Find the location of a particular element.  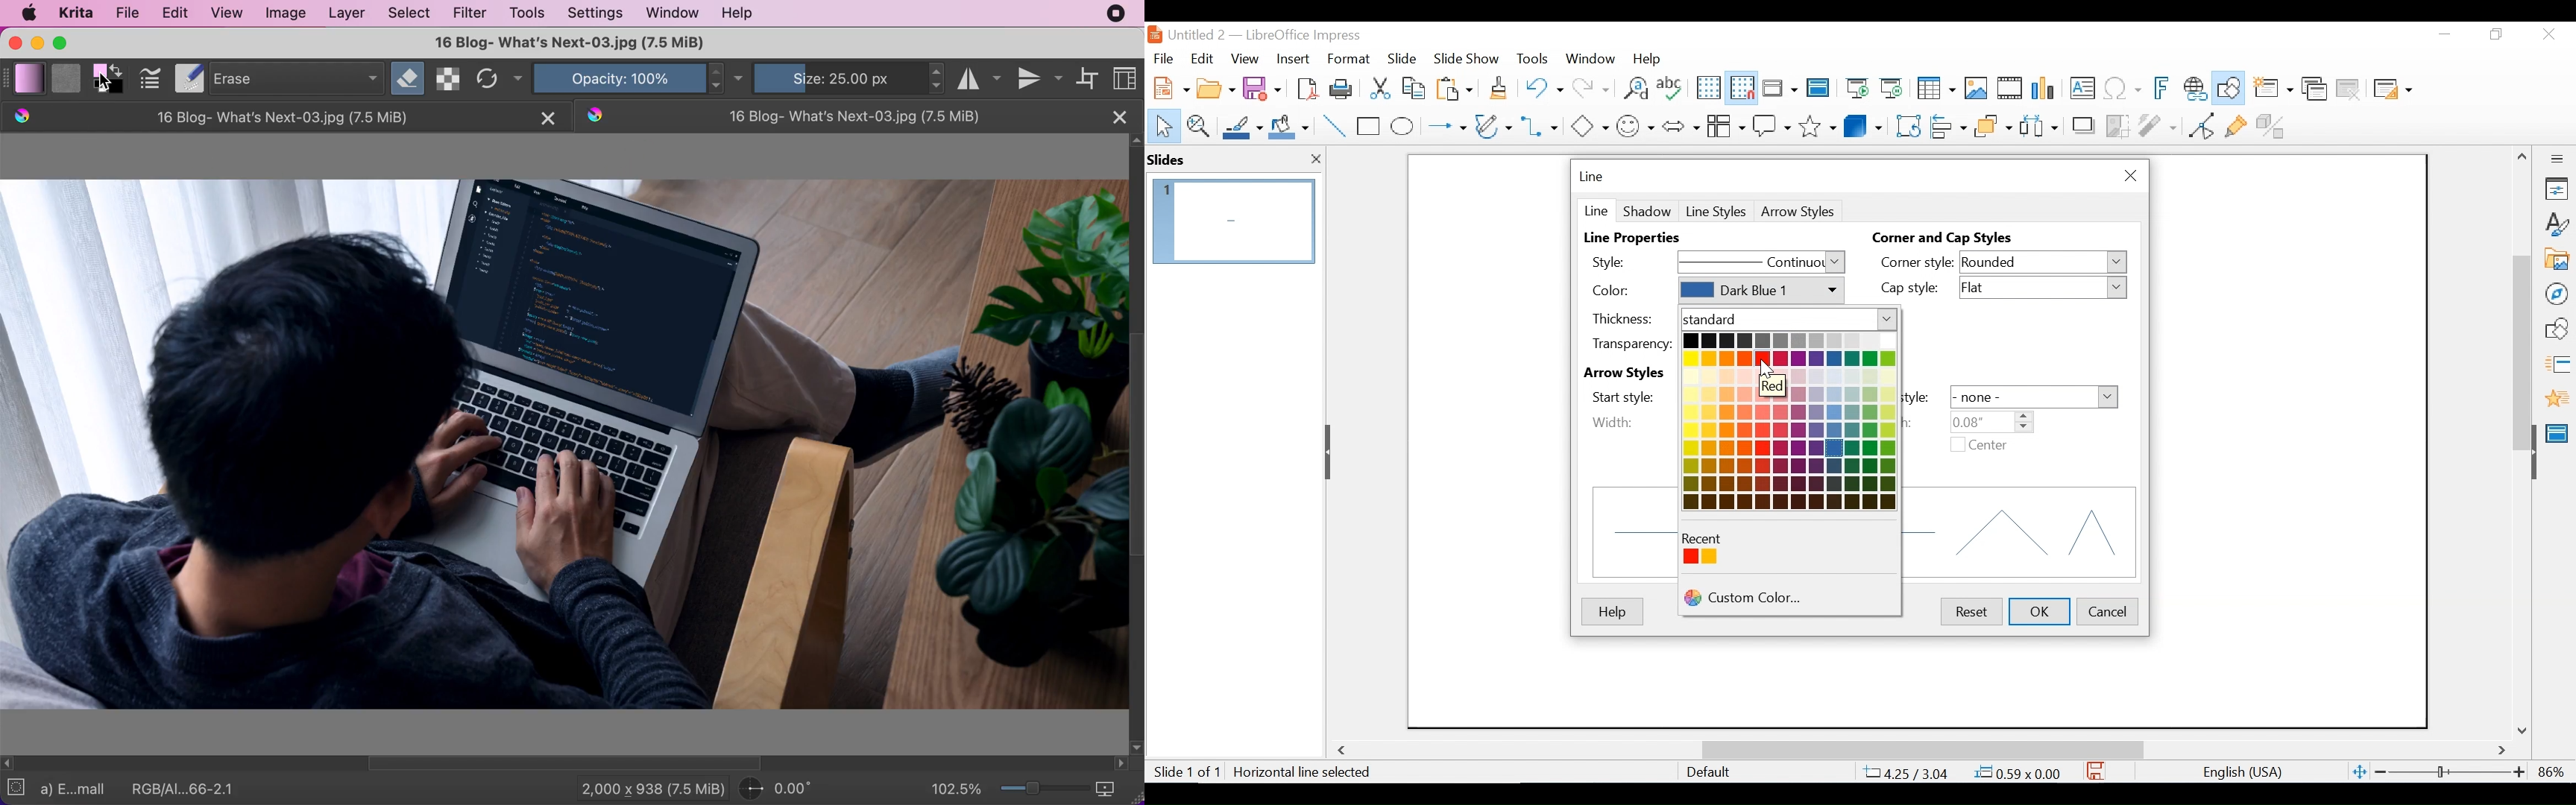

Display Views is located at coordinates (1778, 89).